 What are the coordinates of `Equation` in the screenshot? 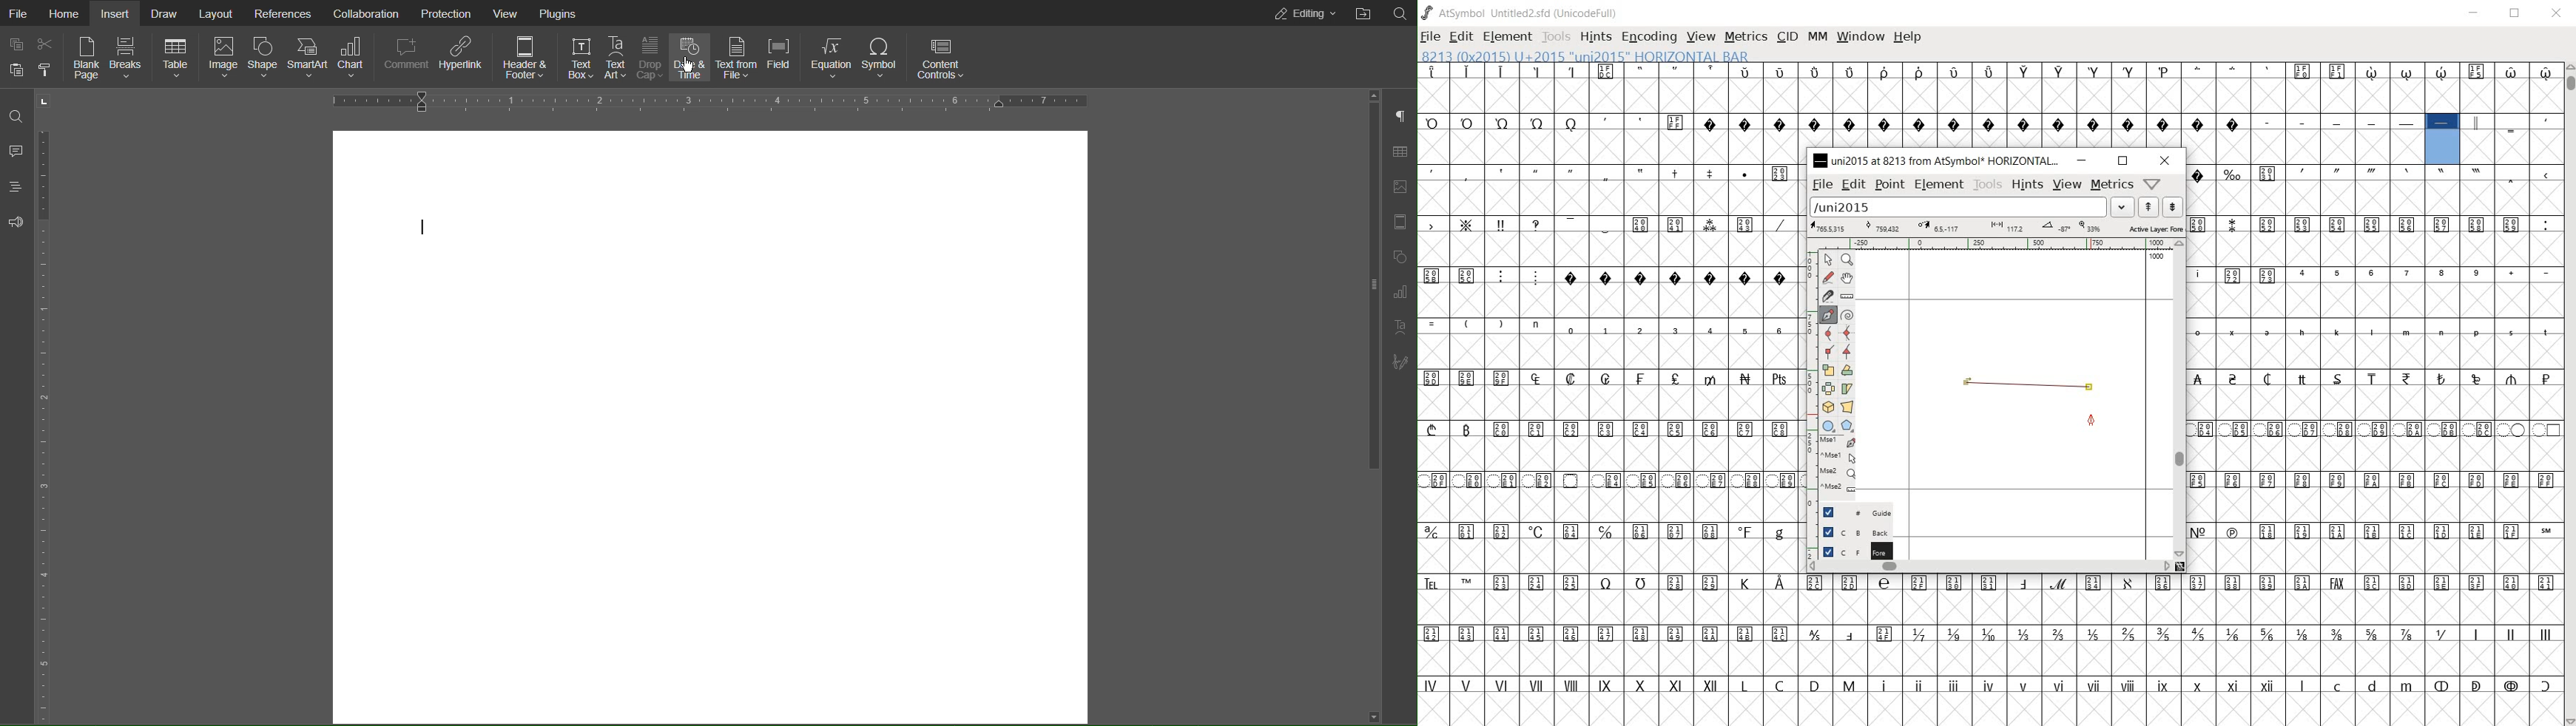 It's located at (832, 58).